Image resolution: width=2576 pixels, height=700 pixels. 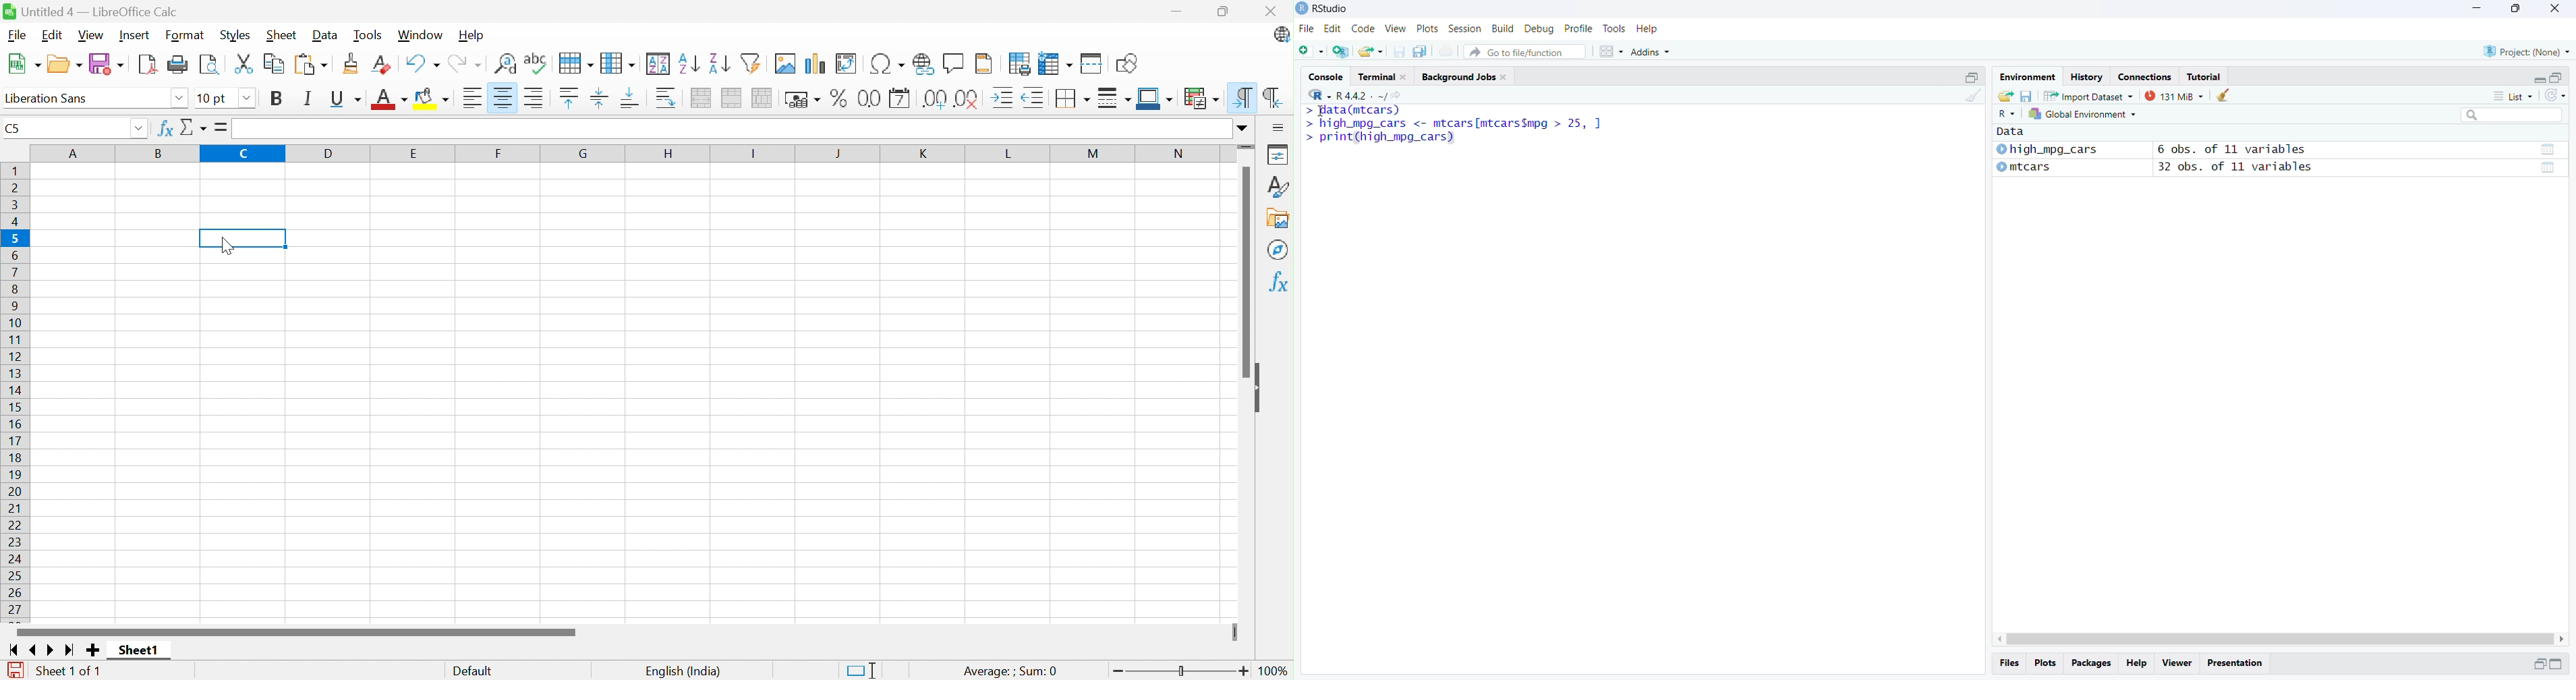 What do you see at coordinates (503, 98) in the screenshot?
I see `Align Center` at bounding box center [503, 98].